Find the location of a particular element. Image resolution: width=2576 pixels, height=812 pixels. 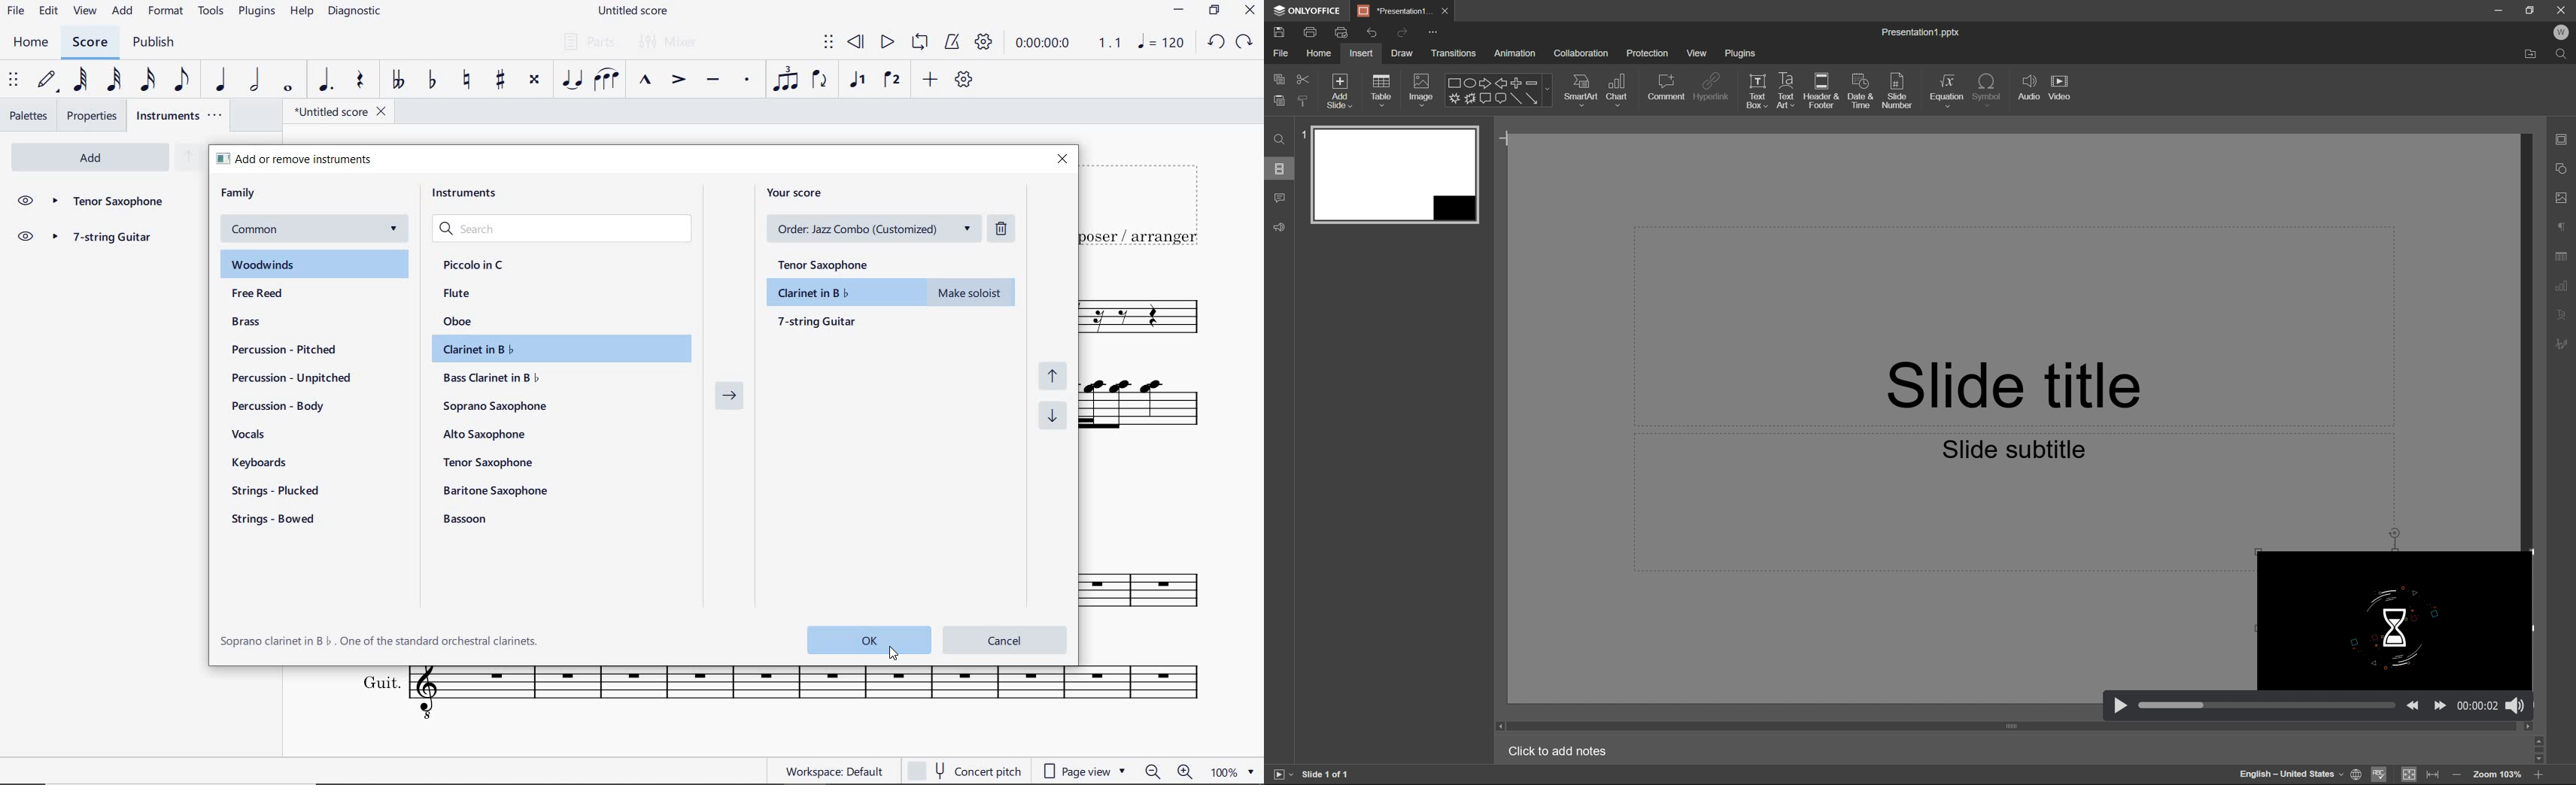

scroll bar is located at coordinates (2016, 727).